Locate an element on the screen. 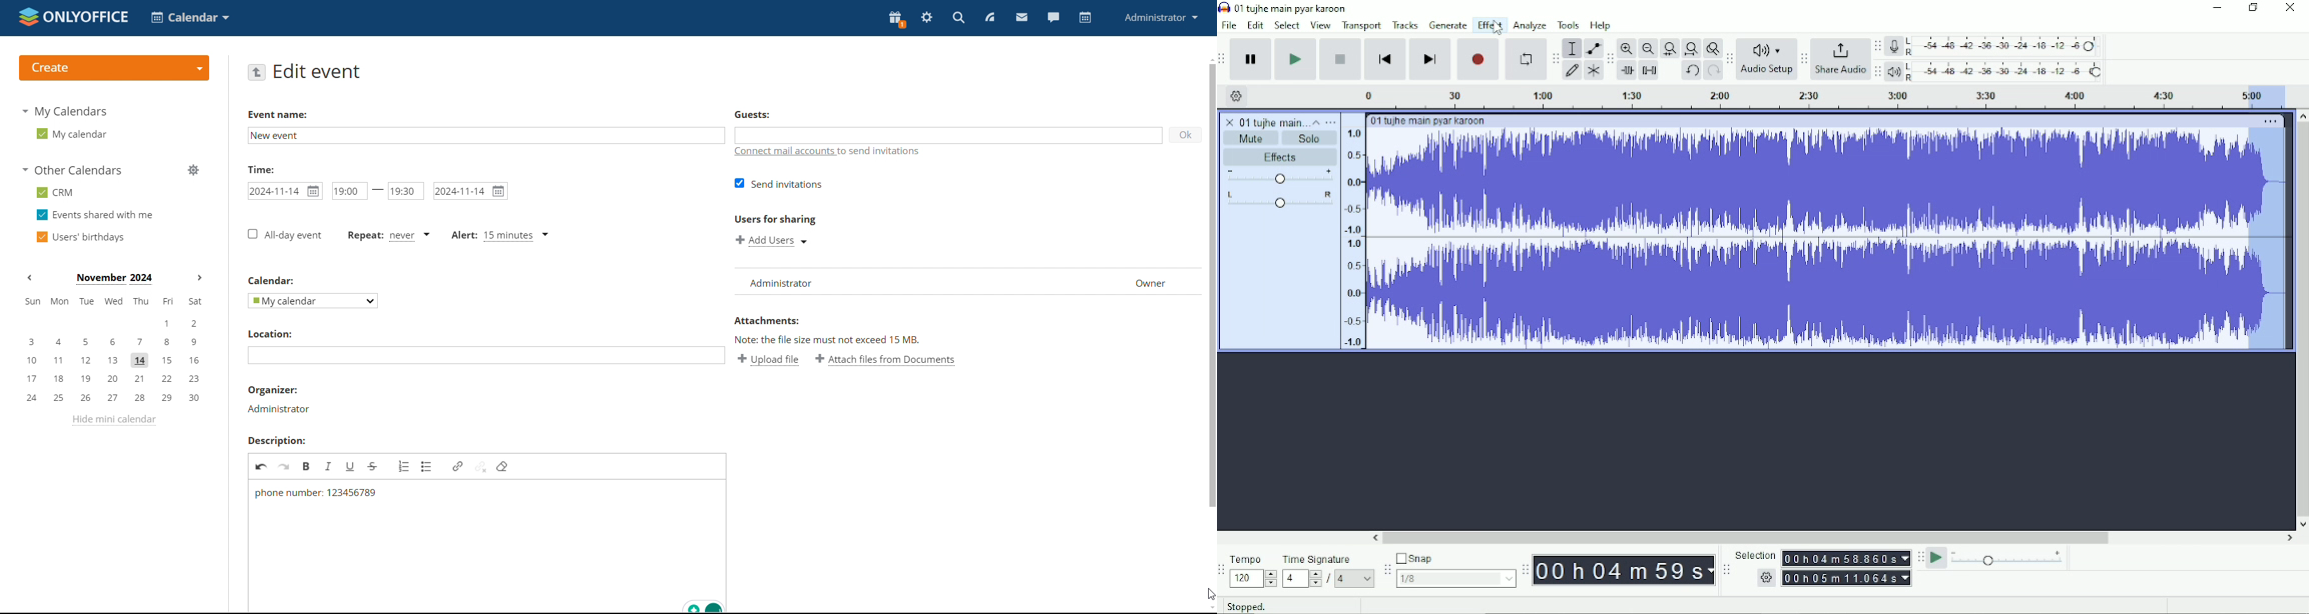  underline is located at coordinates (351, 466).